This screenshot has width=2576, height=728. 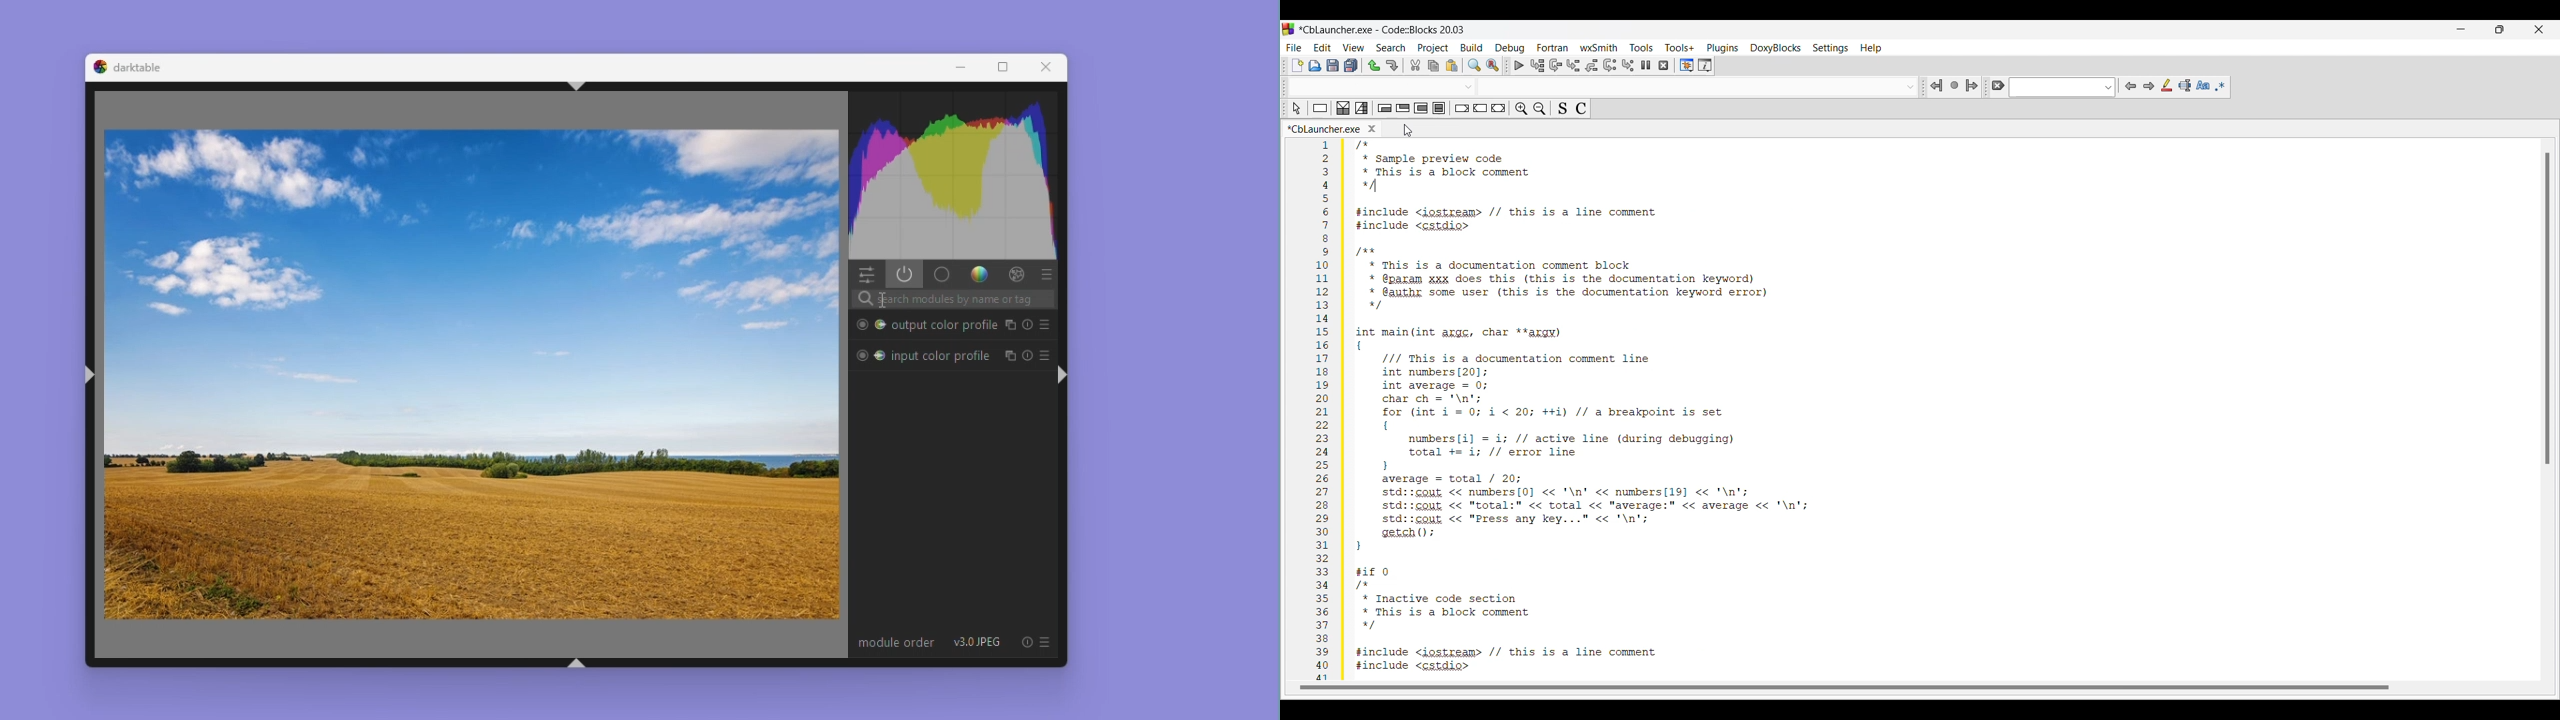 What do you see at coordinates (2739, 942) in the screenshot?
I see `multiple instance` at bounding box center [2739, 942].